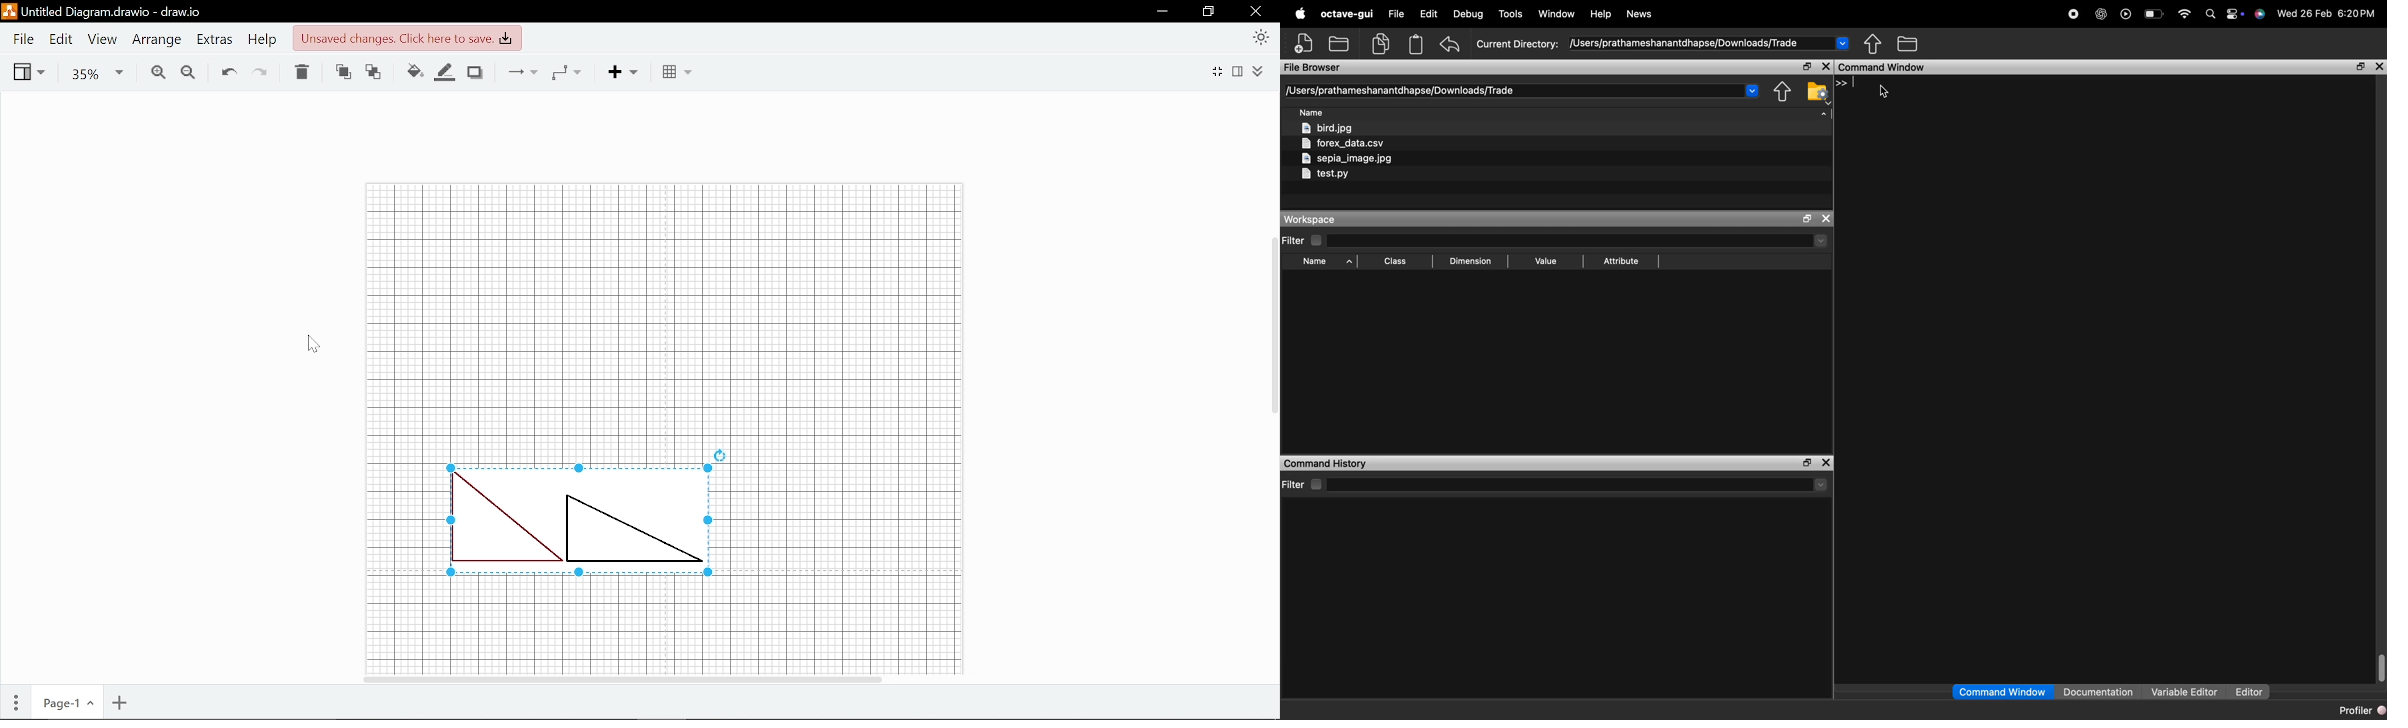 The image size is (2408, 728). Describe the element at coordinates (24, 39) in the screenshot. I see `File` at that location.